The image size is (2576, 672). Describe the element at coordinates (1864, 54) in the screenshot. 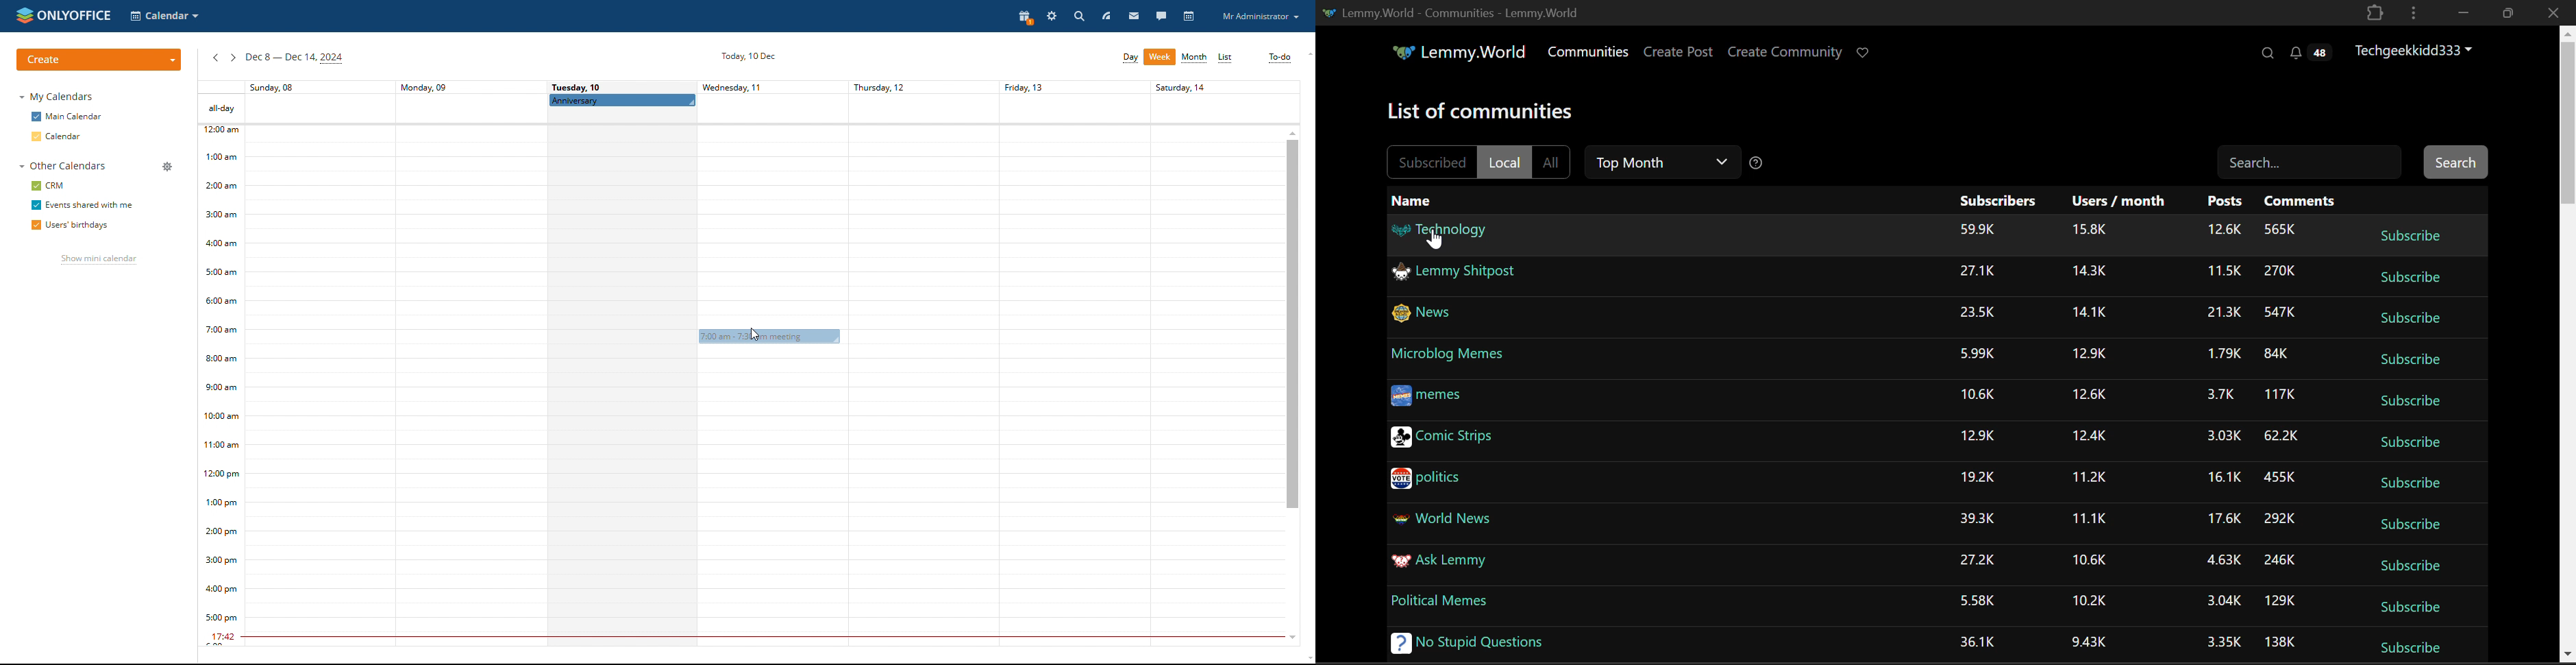

I see `Donate to Lemmy` at that location.